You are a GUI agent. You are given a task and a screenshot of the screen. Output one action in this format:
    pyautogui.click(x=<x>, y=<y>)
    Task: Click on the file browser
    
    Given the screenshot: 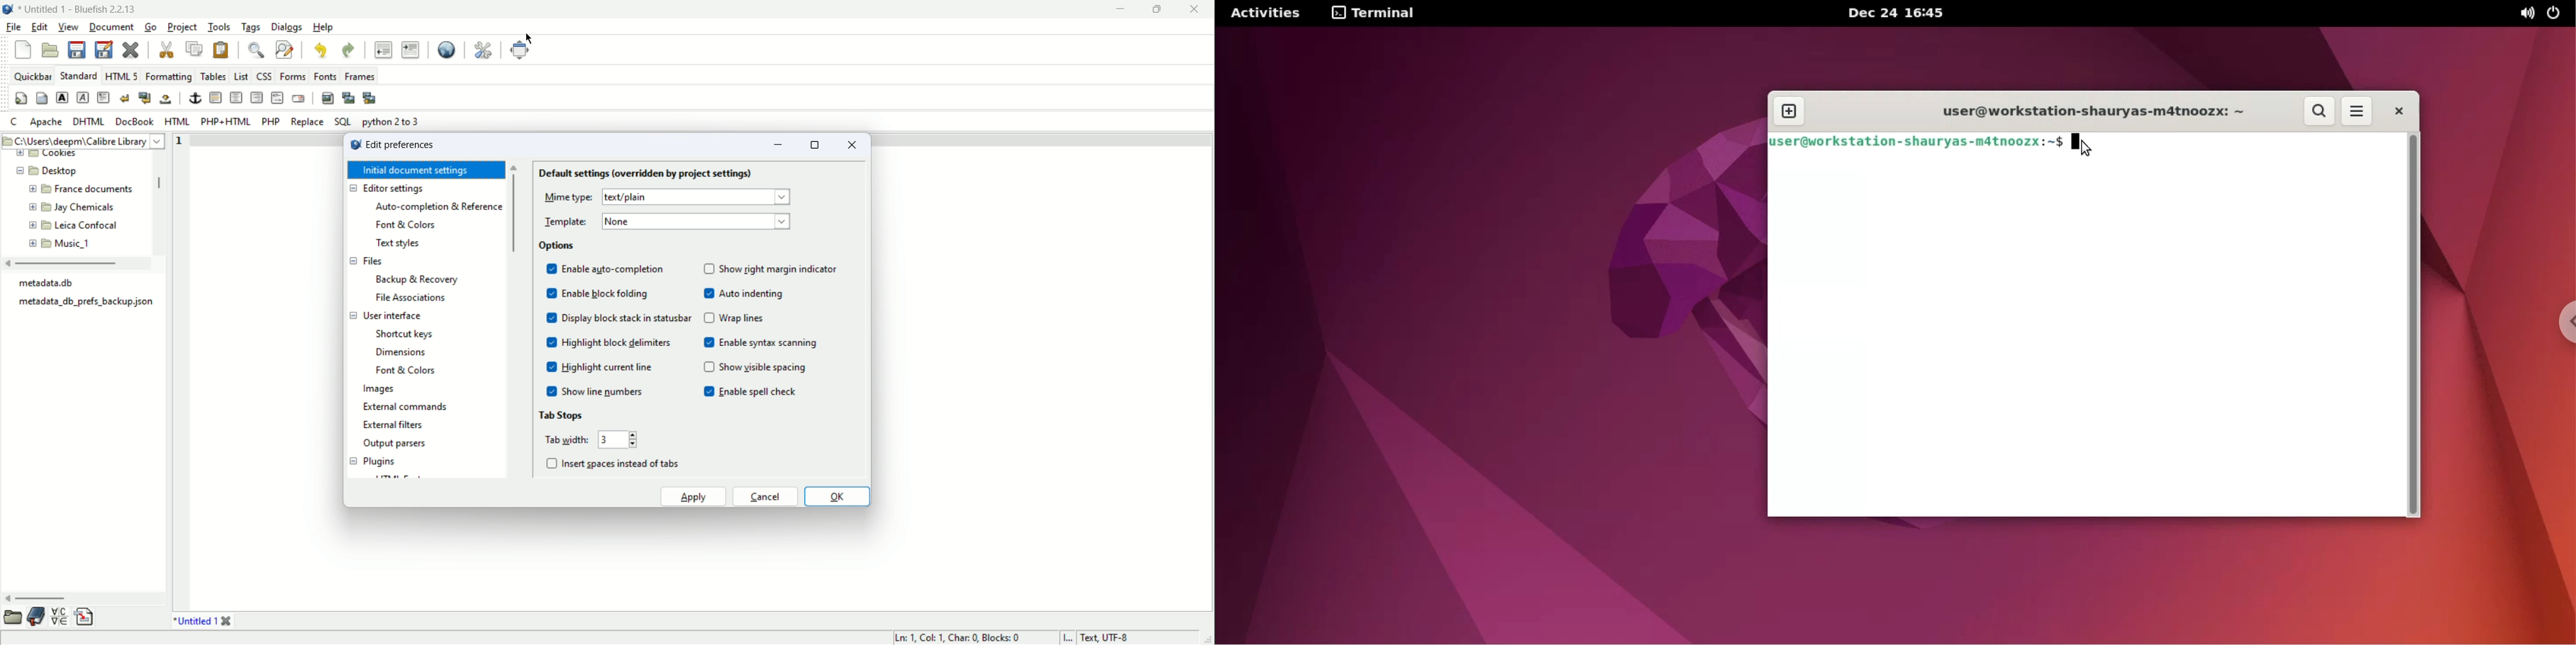 What is the action you would take?
    pyautogui.click(x=13, y=617)
    